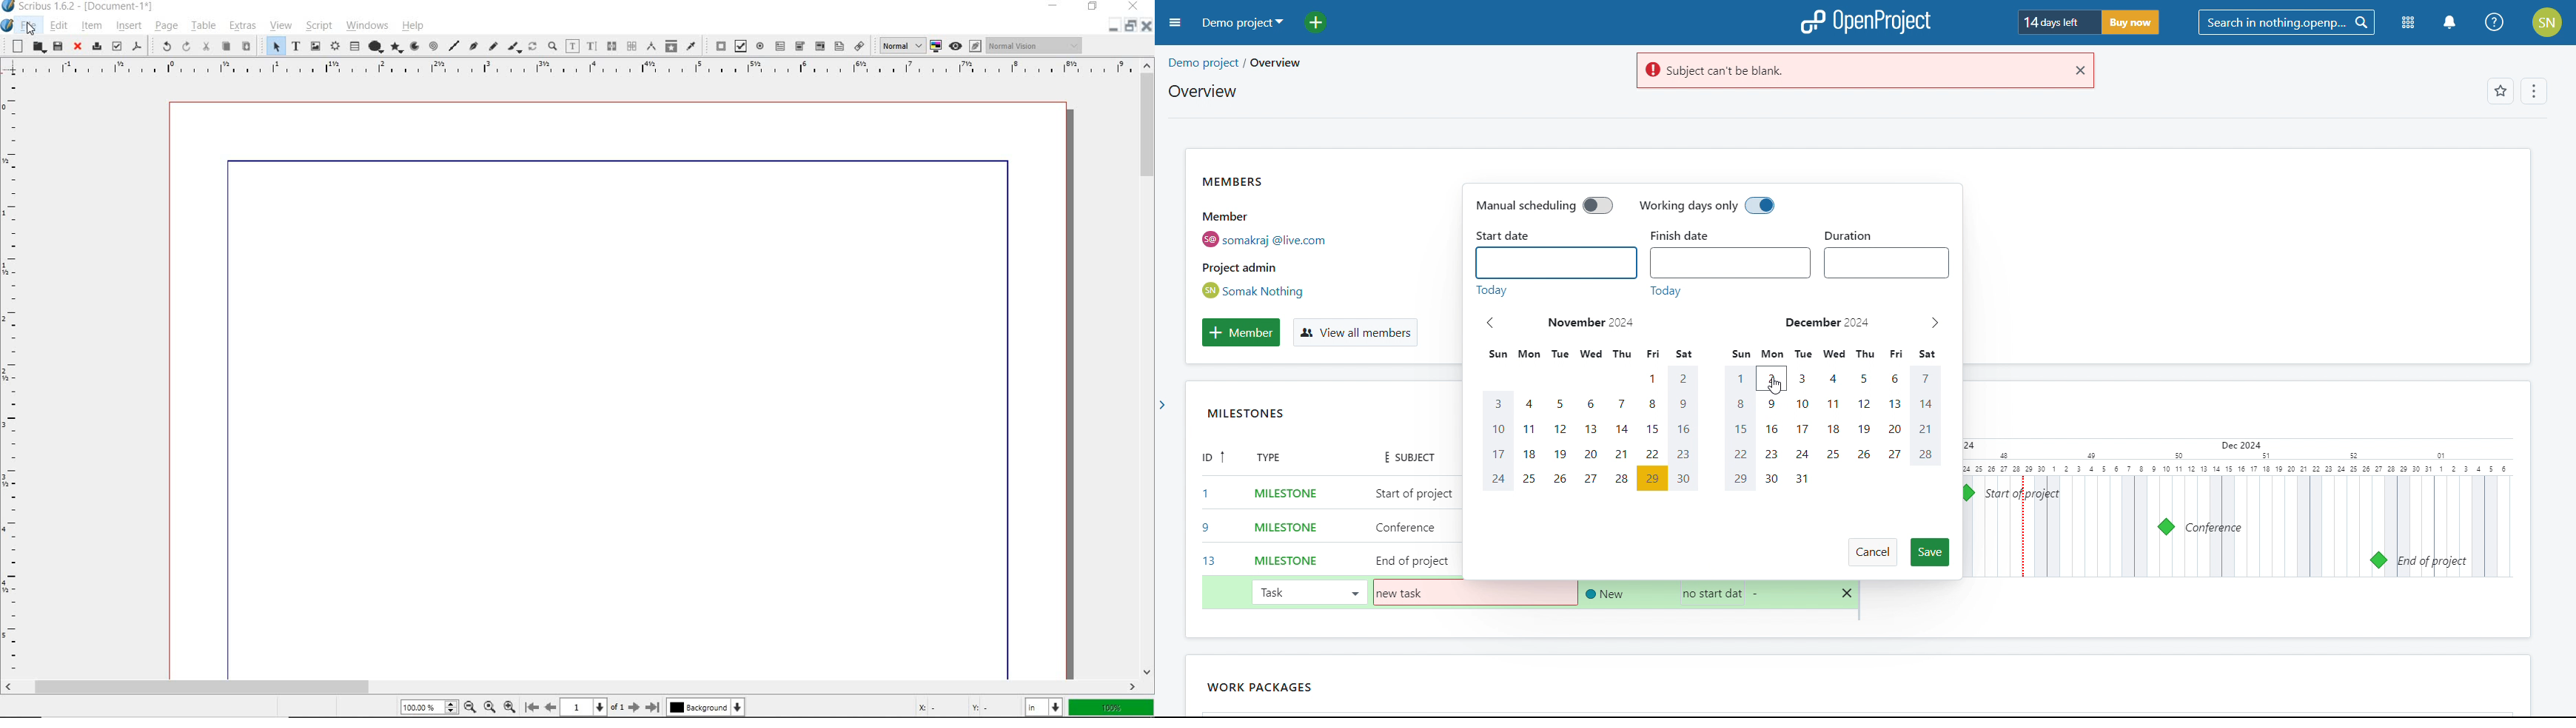  I want to click on calendar view, so click(2234, 509).